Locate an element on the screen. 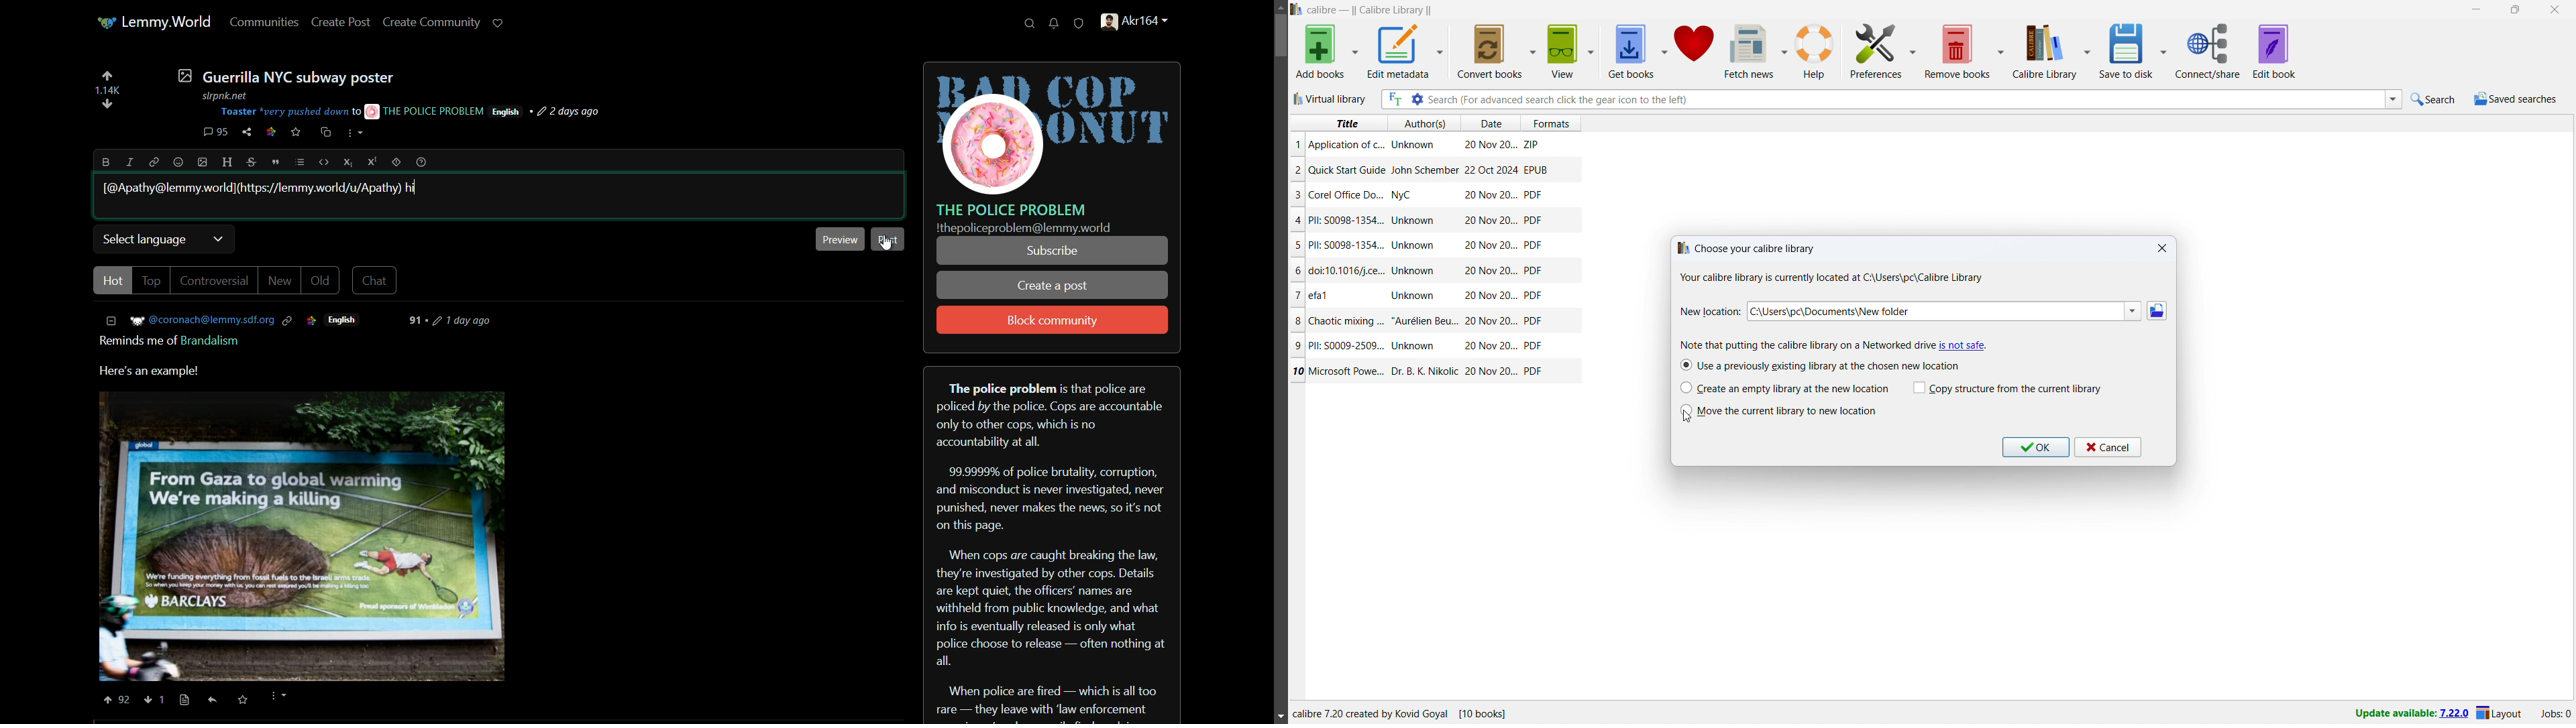  update is located at coordinates (2411, 714).